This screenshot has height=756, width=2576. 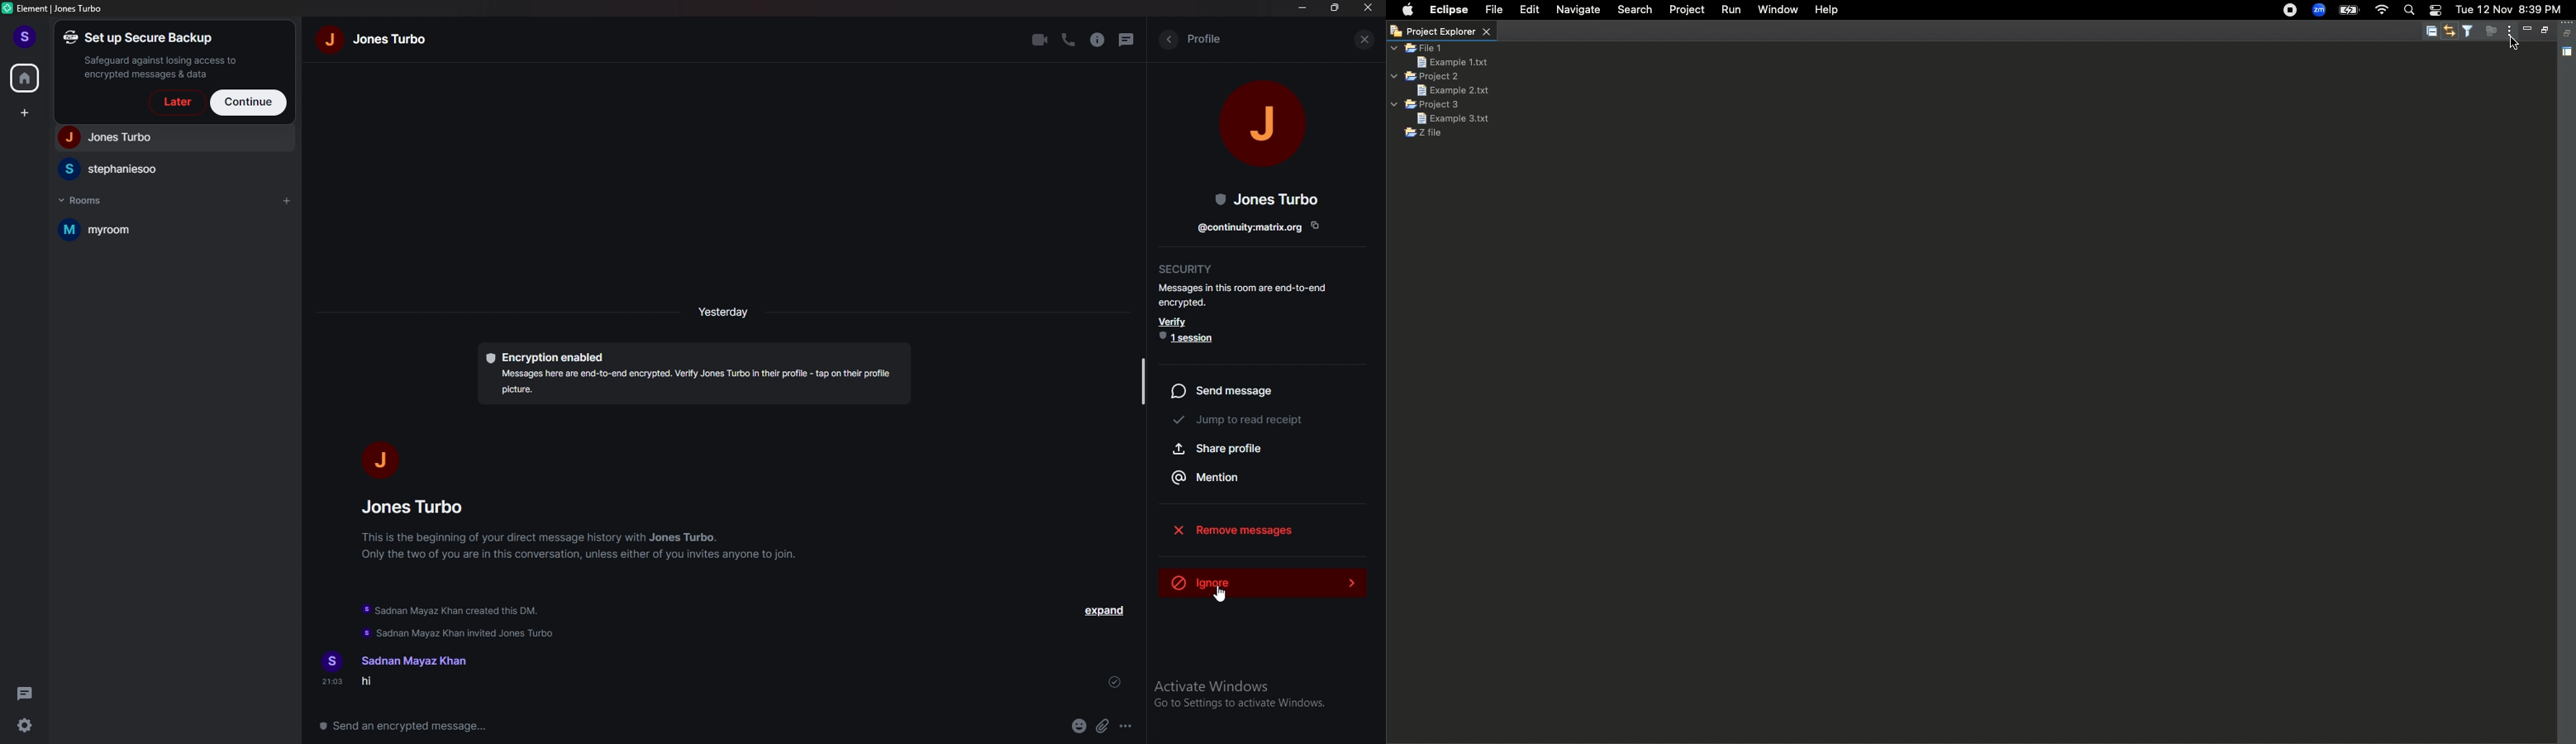 I want to click on resize bar, so click(x=1142, y=379).